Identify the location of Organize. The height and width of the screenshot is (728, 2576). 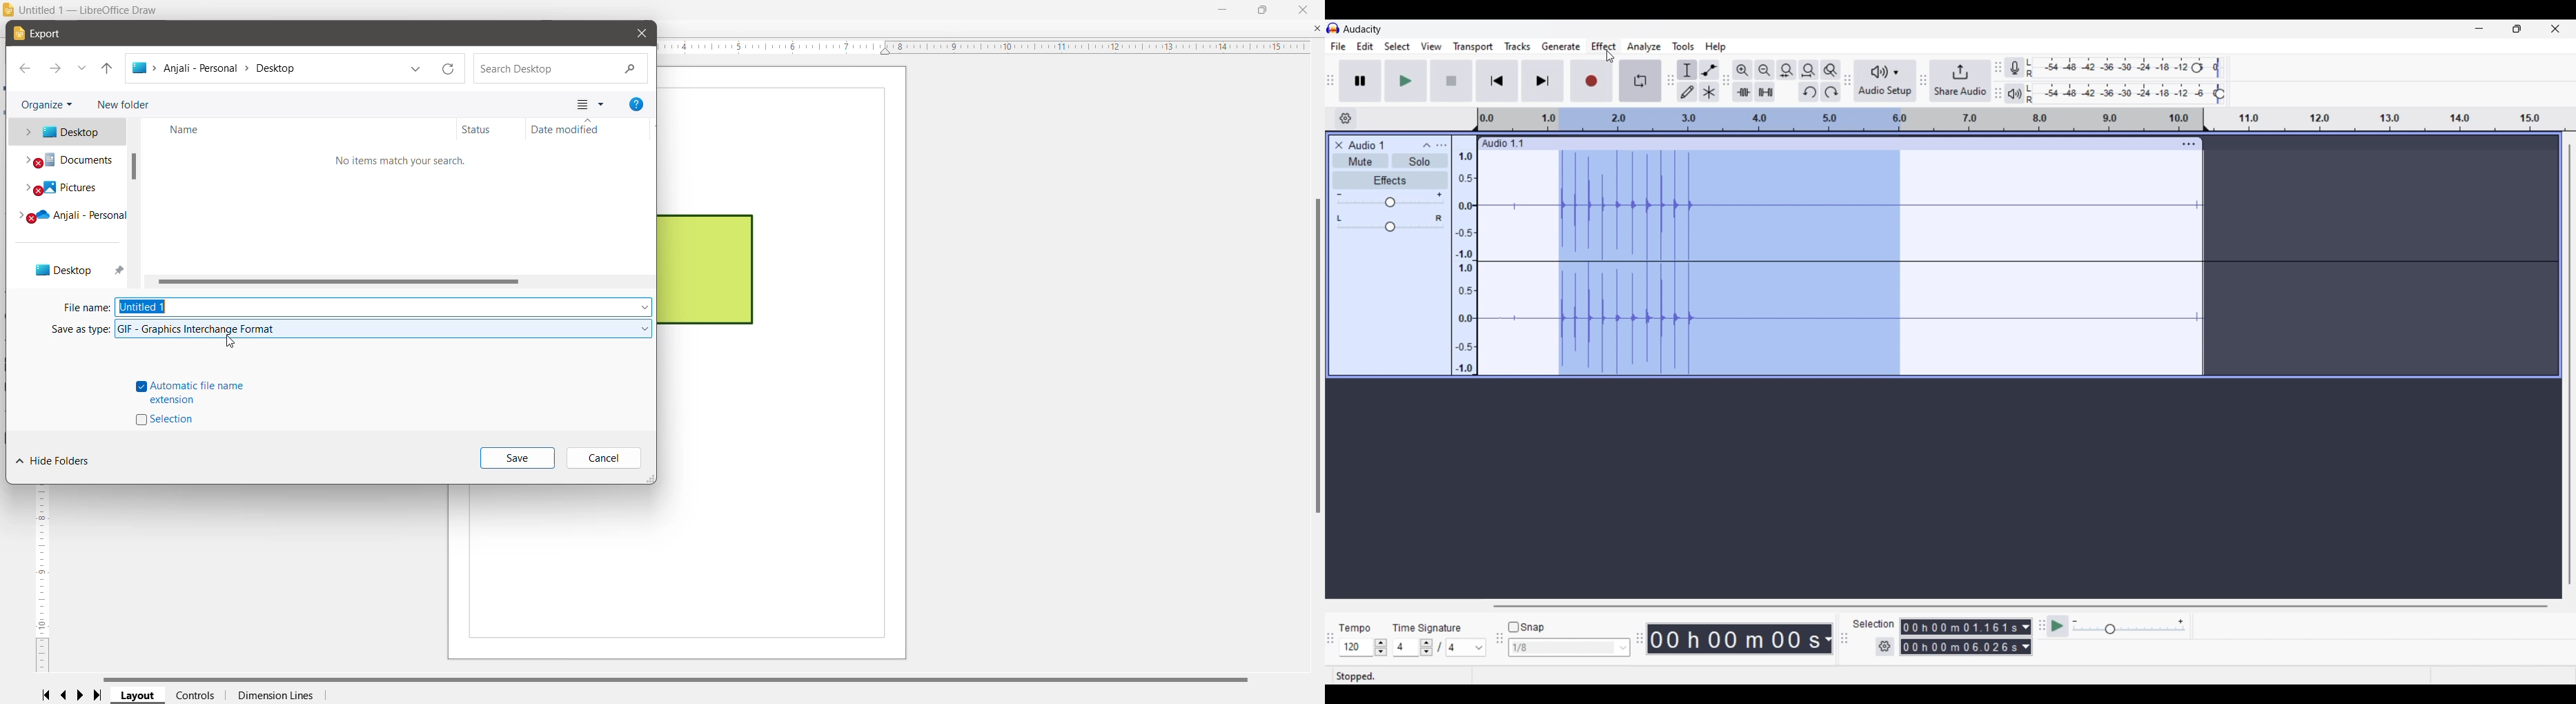
(48, 103).